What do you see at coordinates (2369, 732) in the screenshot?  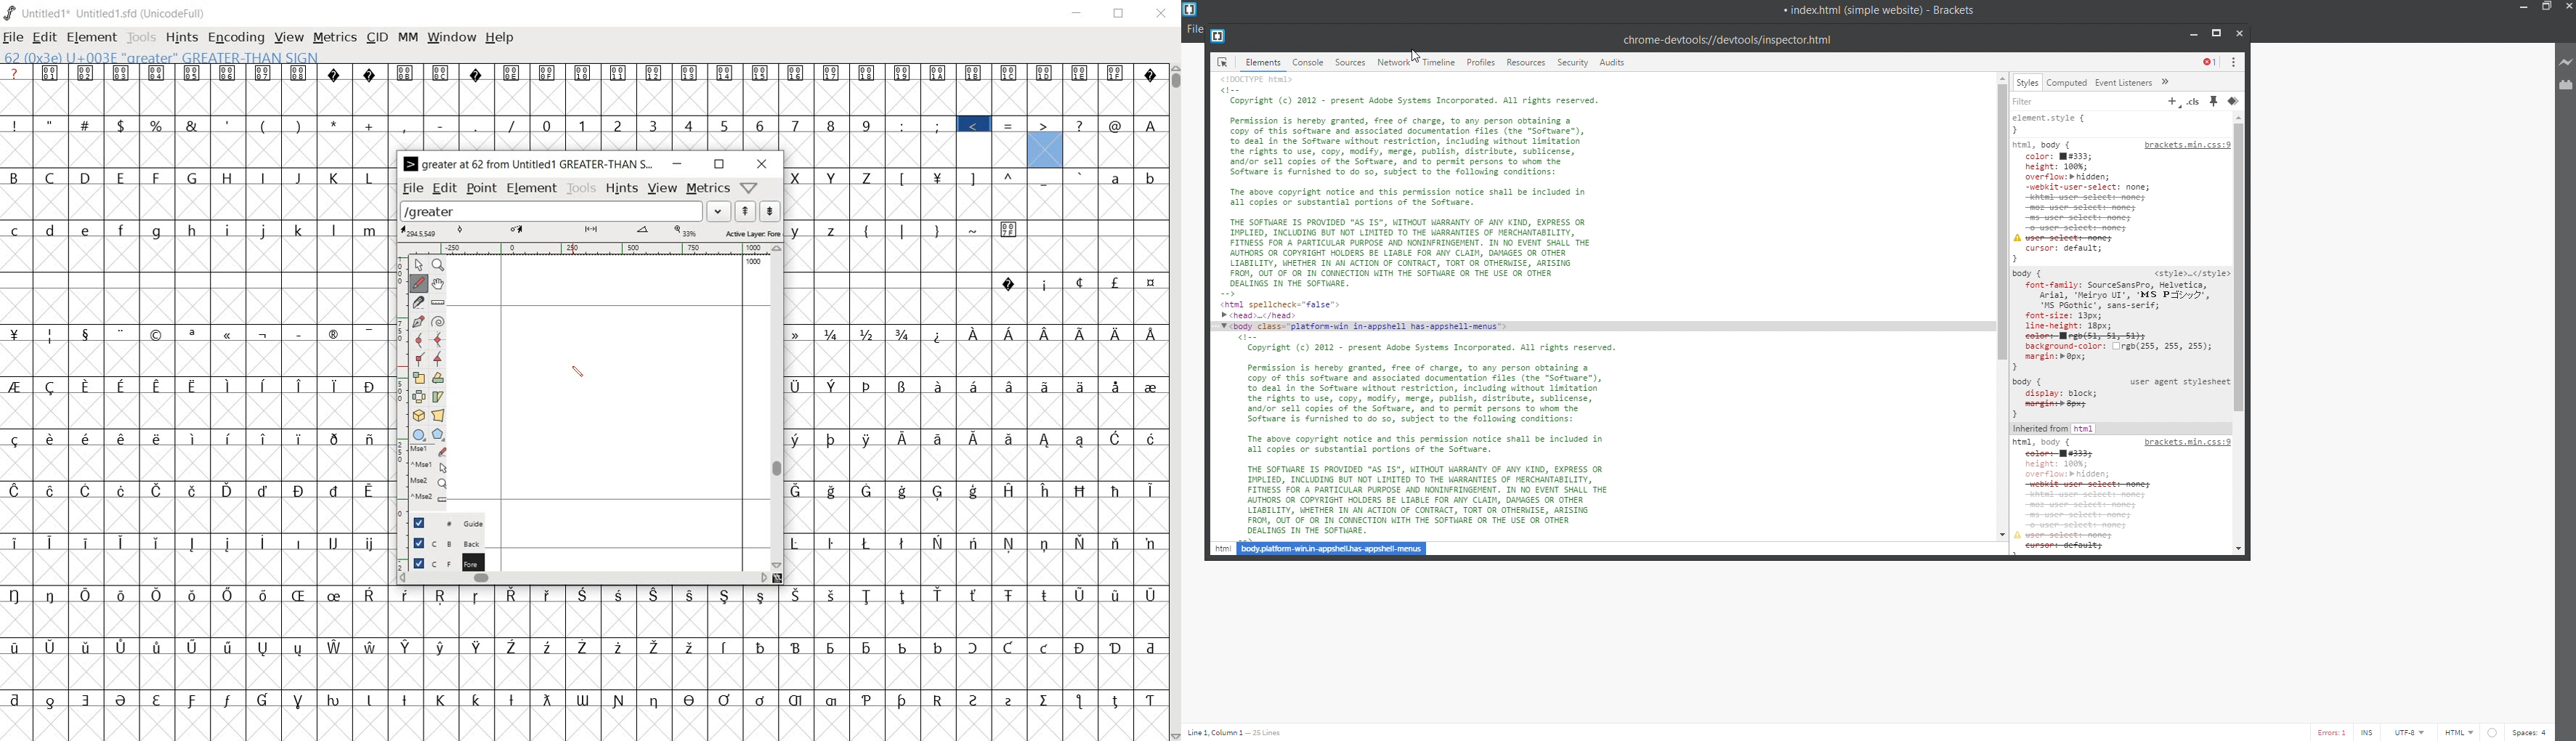 I see `toggle cursor` at bounding box center [2369, 732].